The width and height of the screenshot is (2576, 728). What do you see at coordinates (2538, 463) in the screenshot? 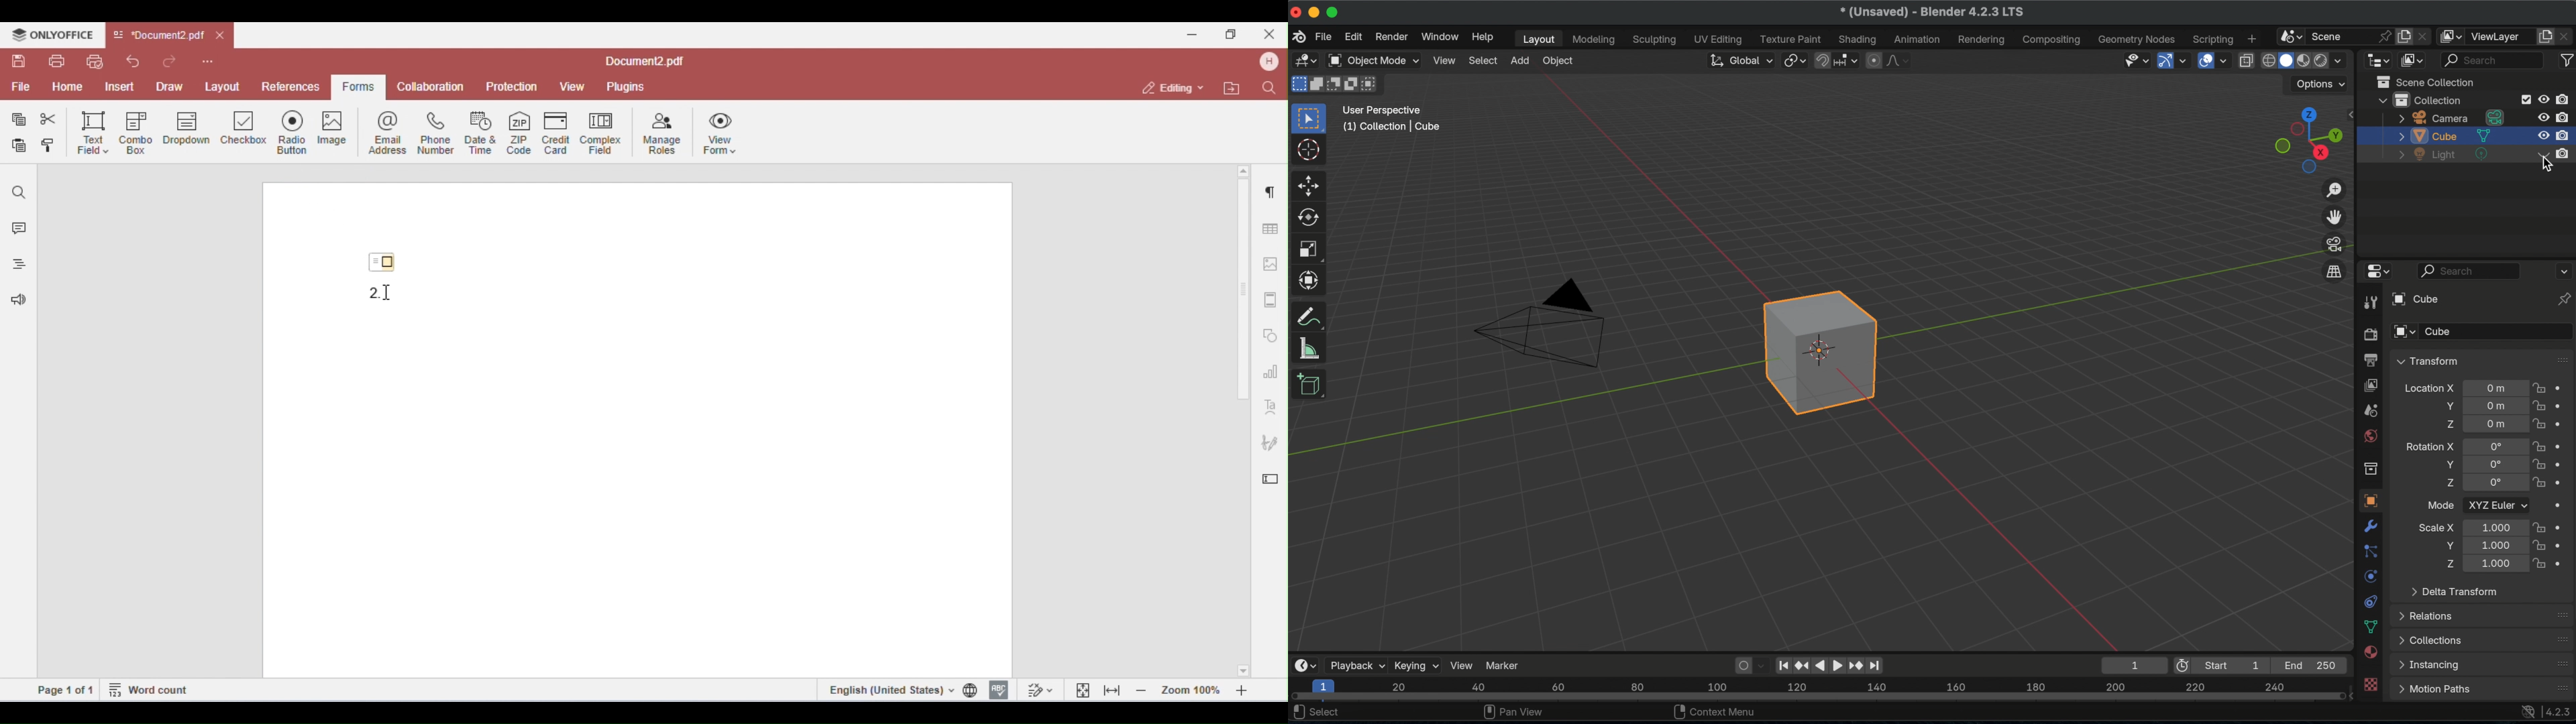
I see `lock rotation` at bounding box center [2538, 463].